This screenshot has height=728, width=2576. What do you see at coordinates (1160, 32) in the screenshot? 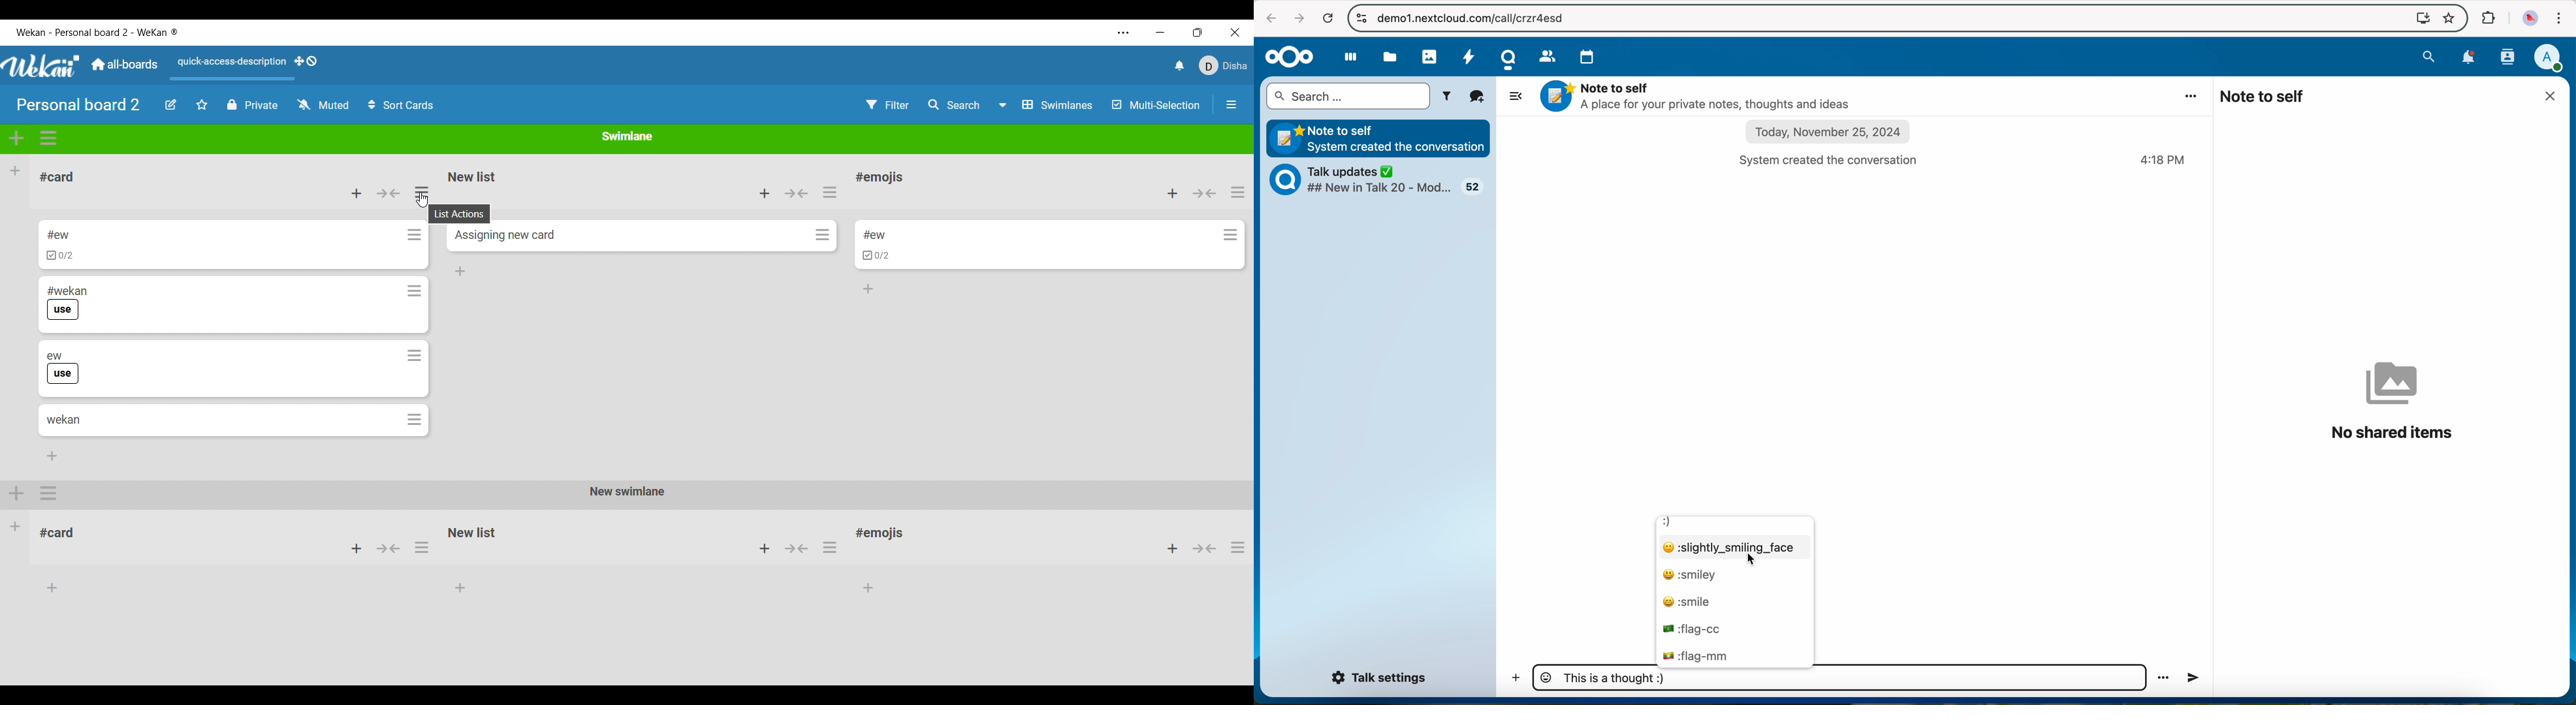
I see `Minimize` at bounding box center [1160, 32].